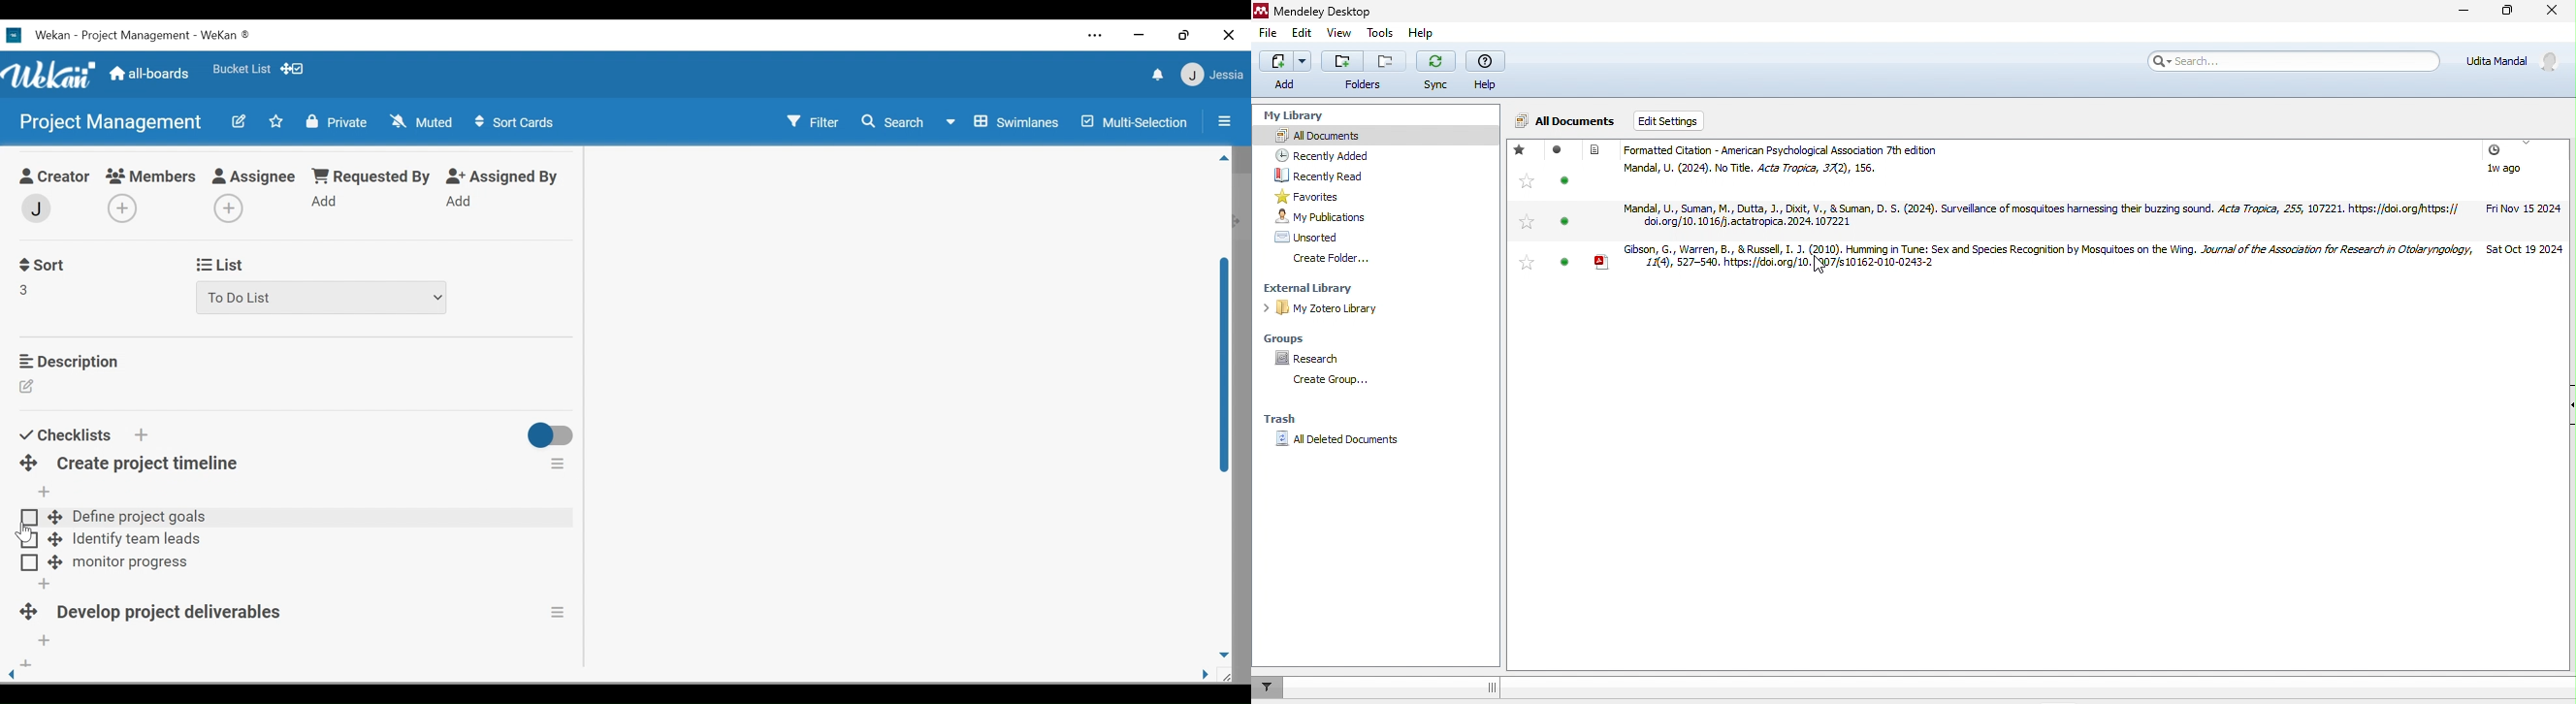  I want to click on all documents, so click(1377, 136).